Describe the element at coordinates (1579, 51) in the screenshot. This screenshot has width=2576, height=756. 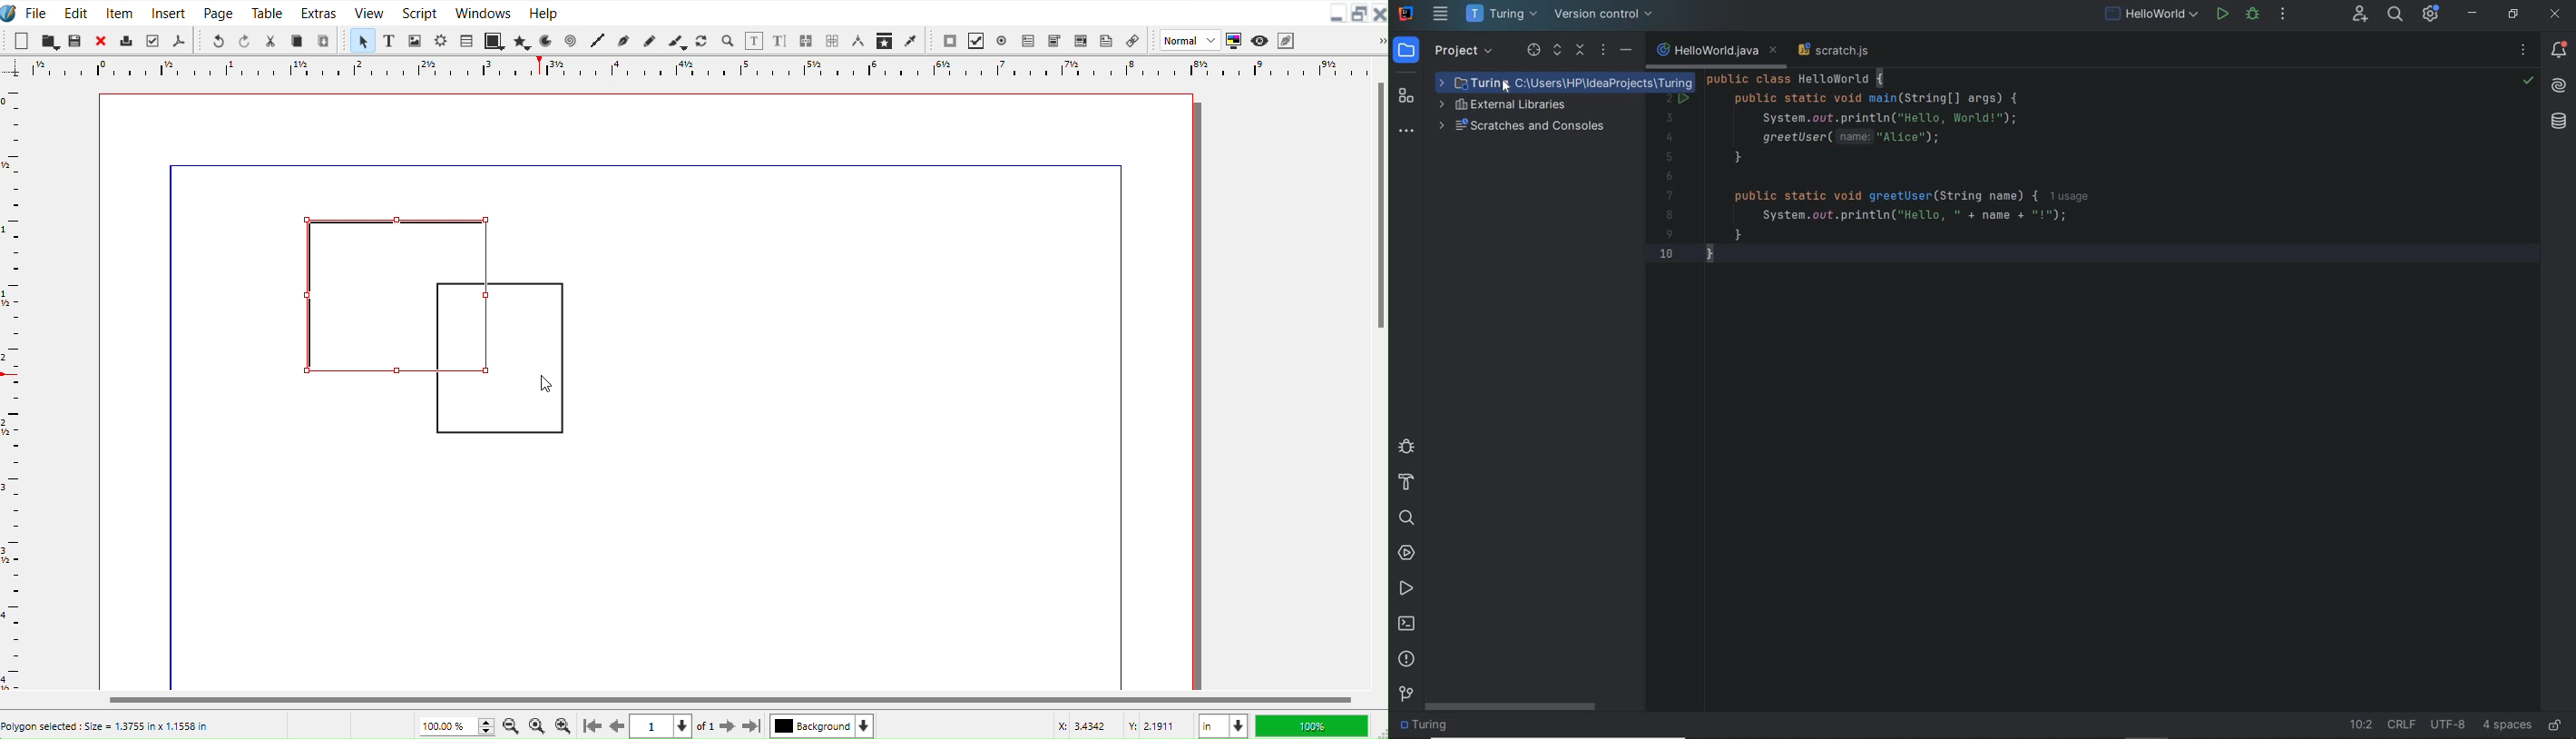
I see `Sidebar panel control` at that location.